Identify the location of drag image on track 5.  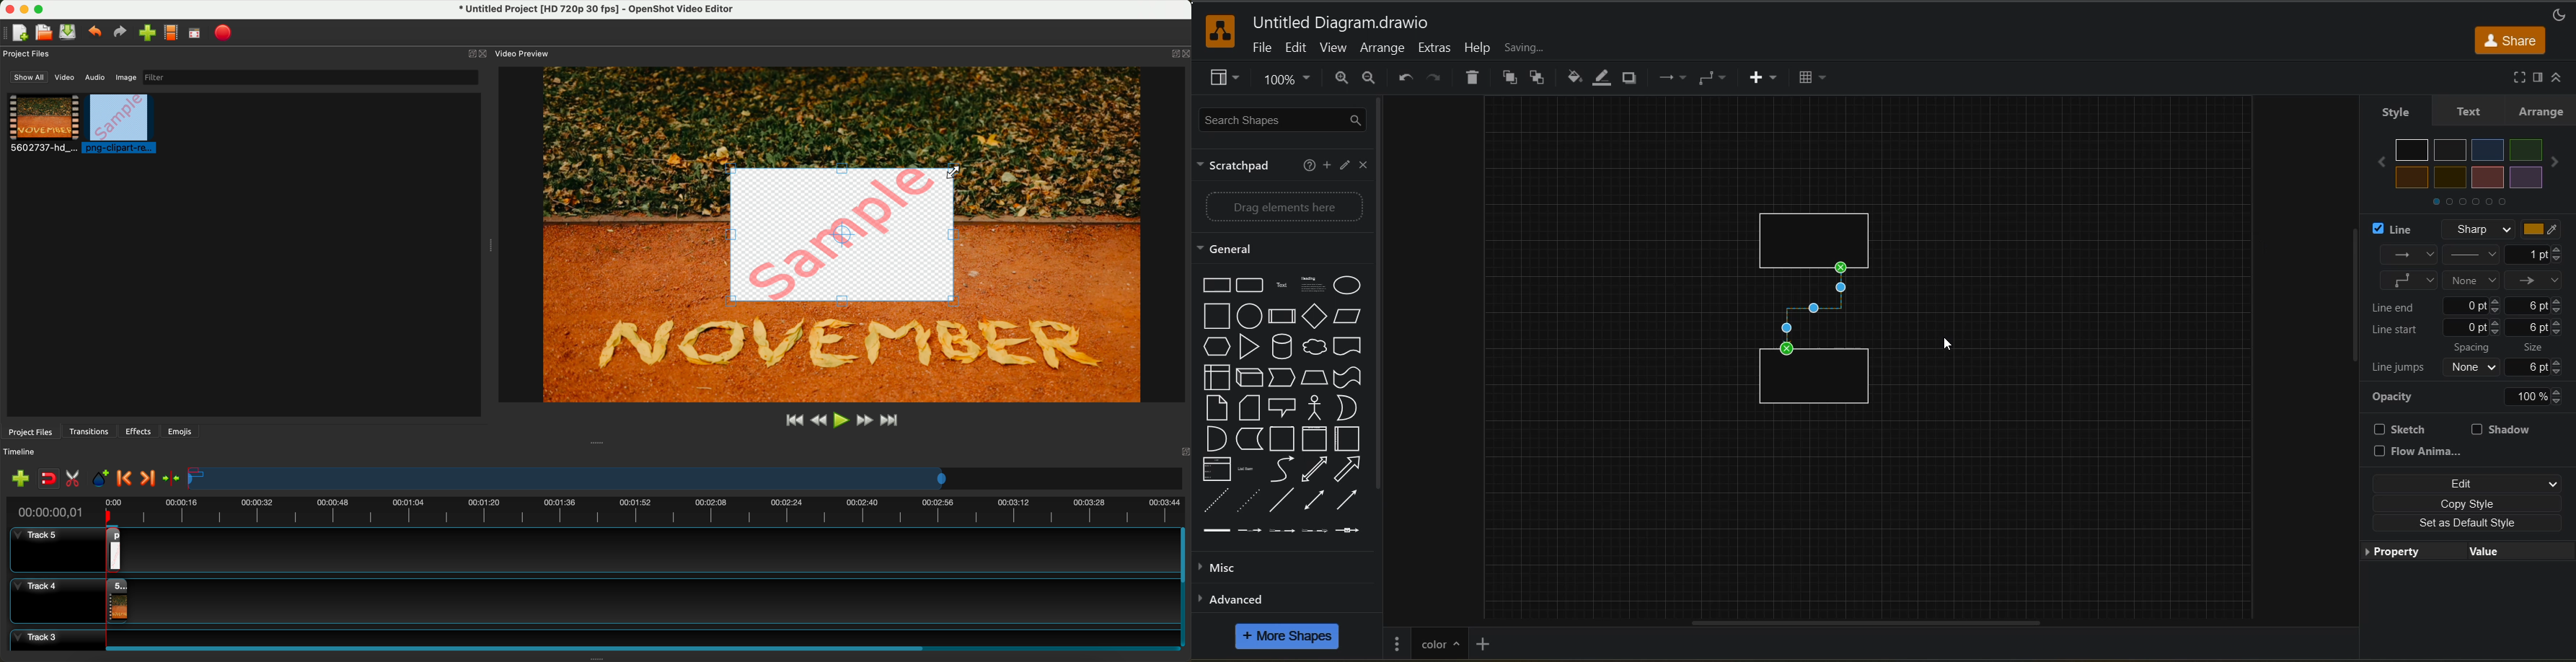
(116, 548).